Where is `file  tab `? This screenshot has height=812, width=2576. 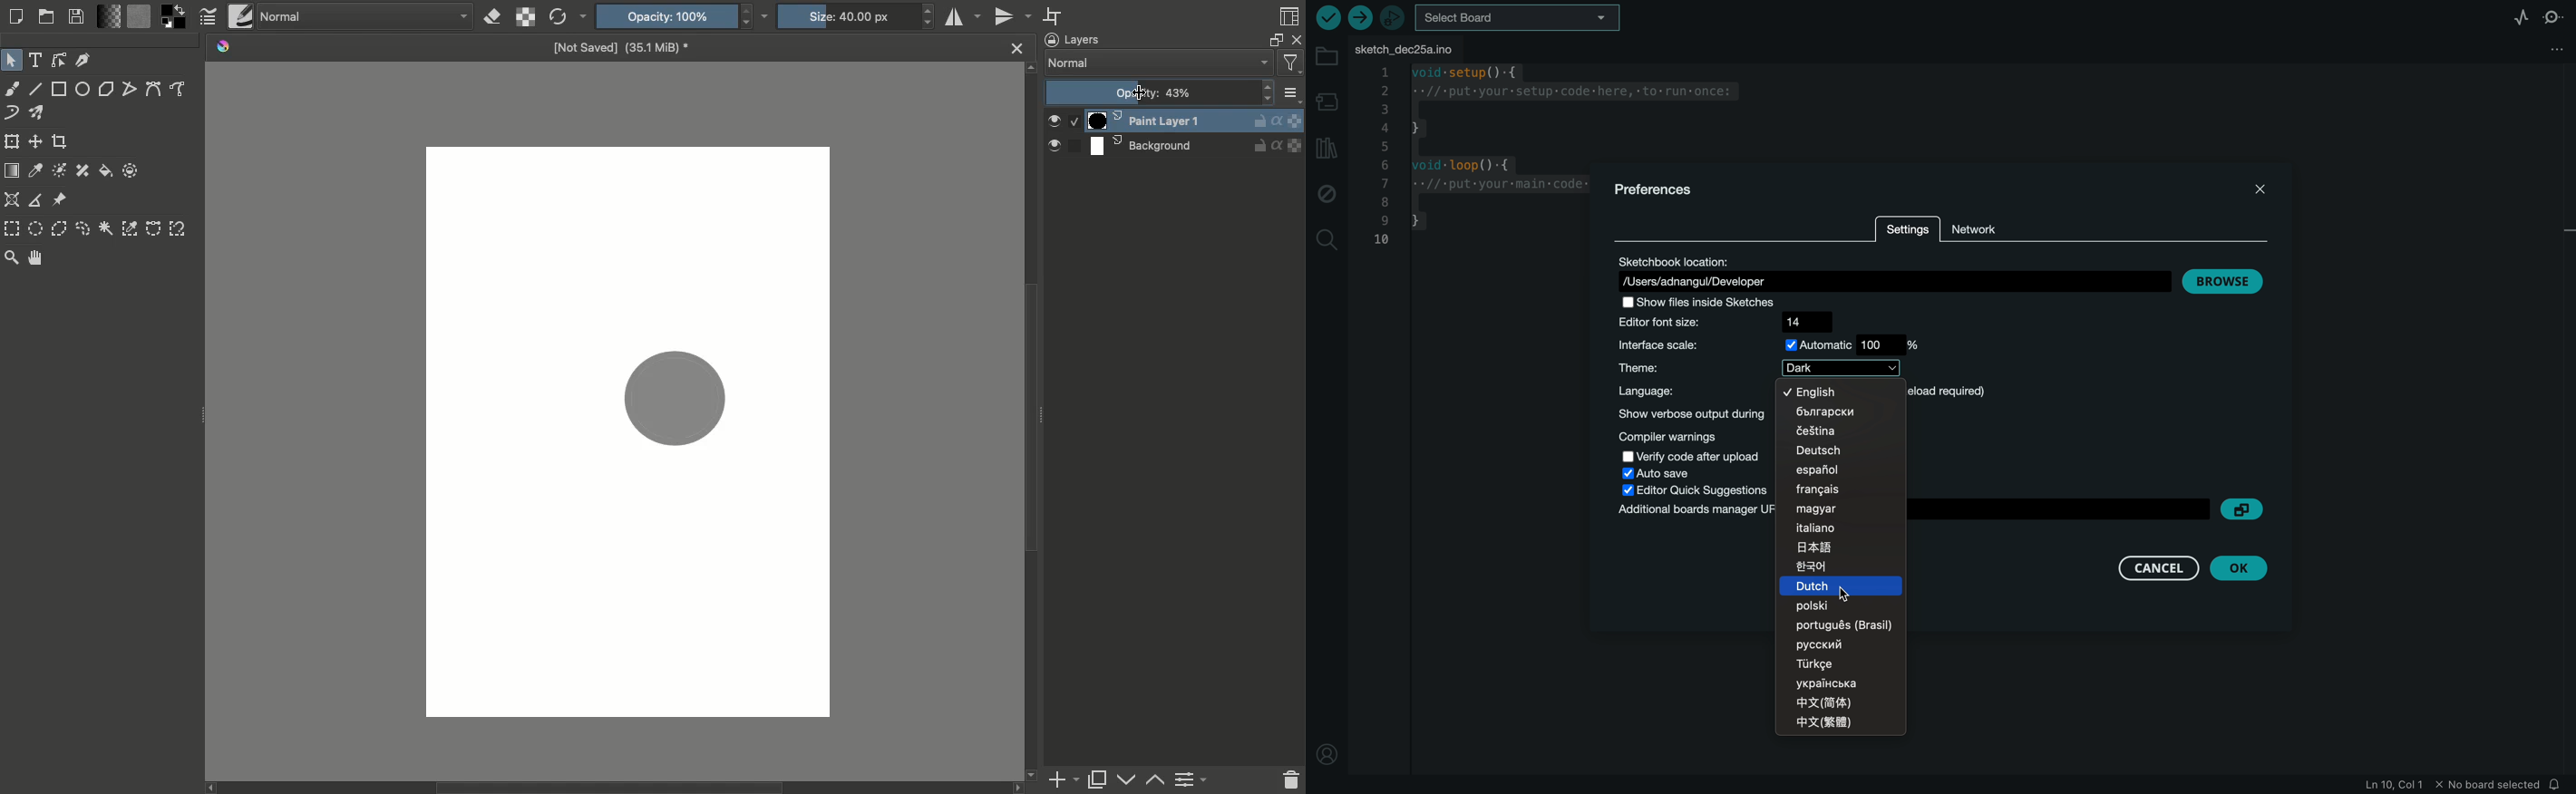 file  tab  is located at coordinates (1410, 49).